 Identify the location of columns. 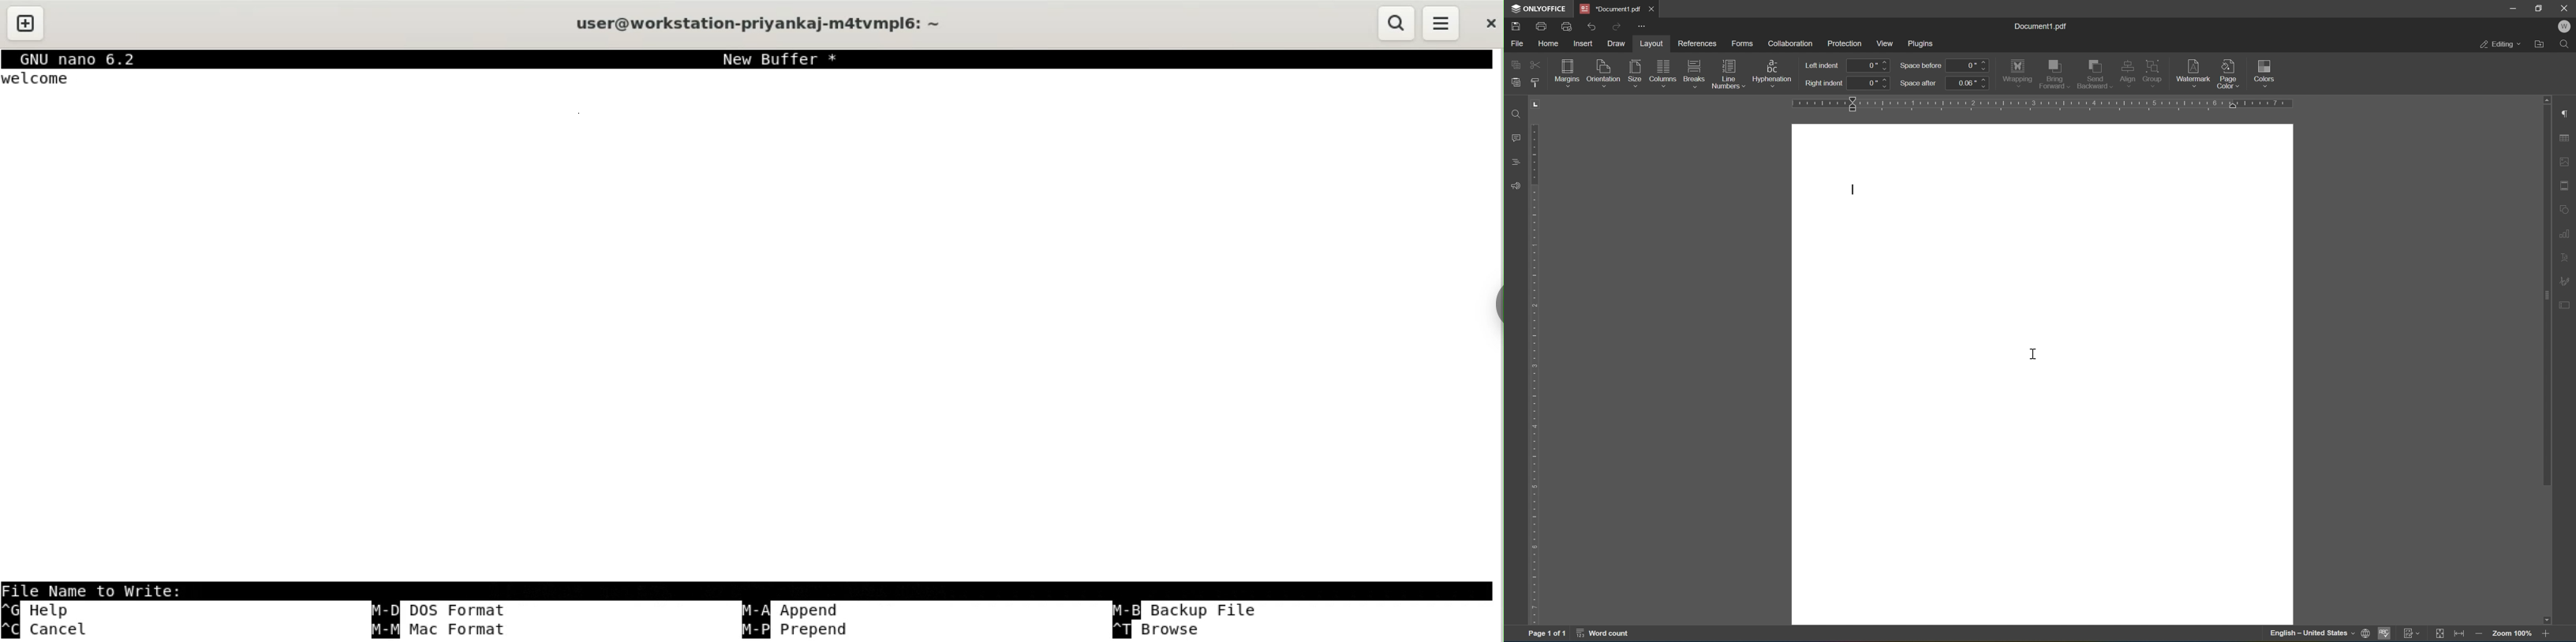
(1662, 69).